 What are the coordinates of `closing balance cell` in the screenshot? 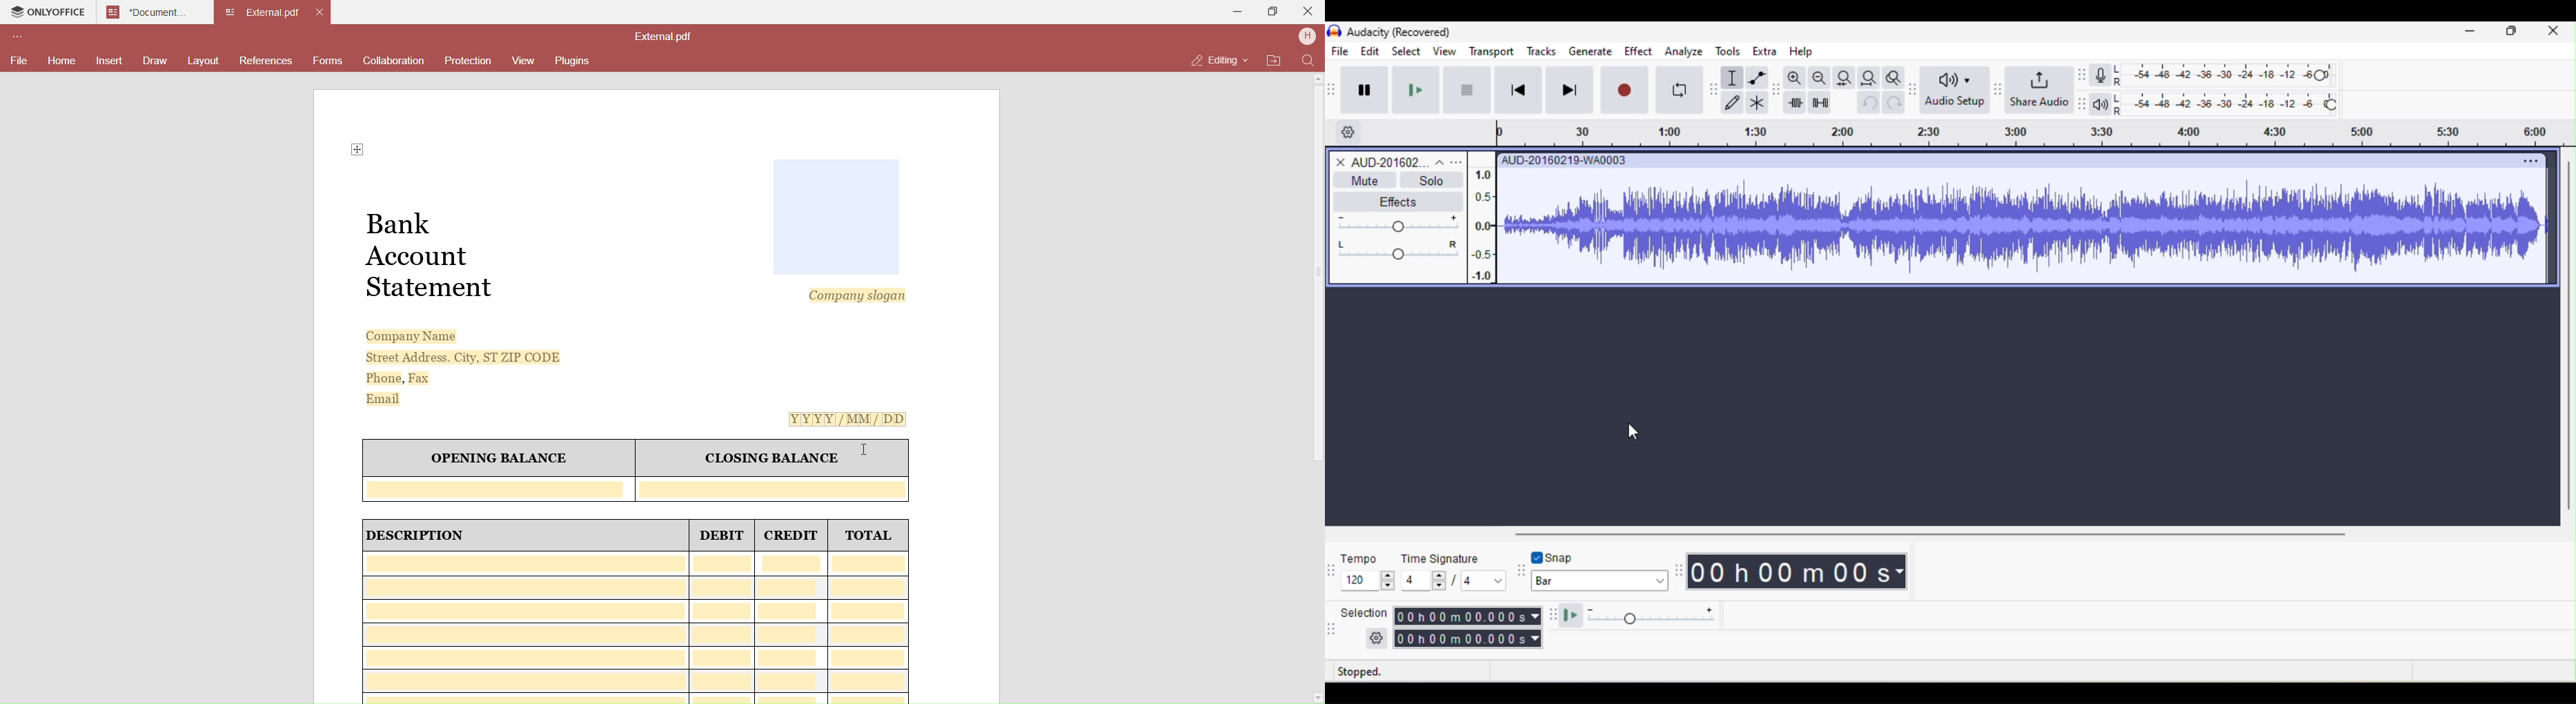 It's located at (776, 488).